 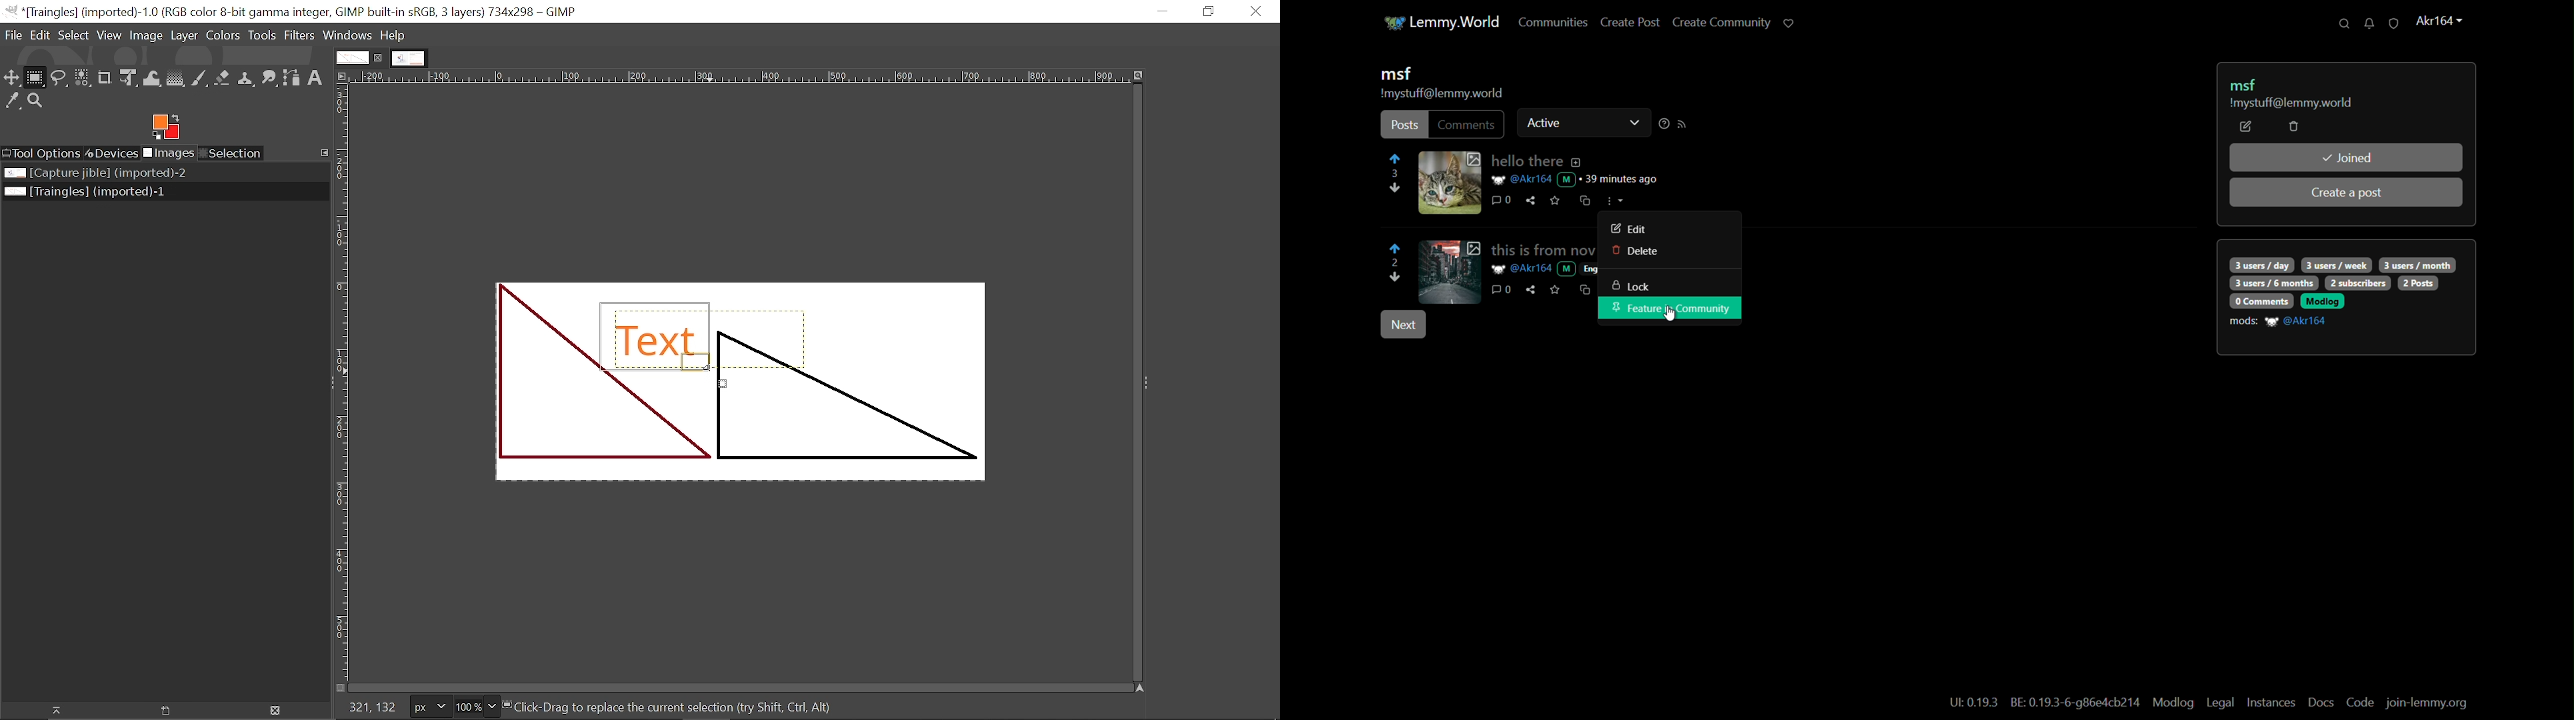 What do you see at coordinates (2322, 702) in the screenshot?
I see `docs` at bounding box center [2322, 702].